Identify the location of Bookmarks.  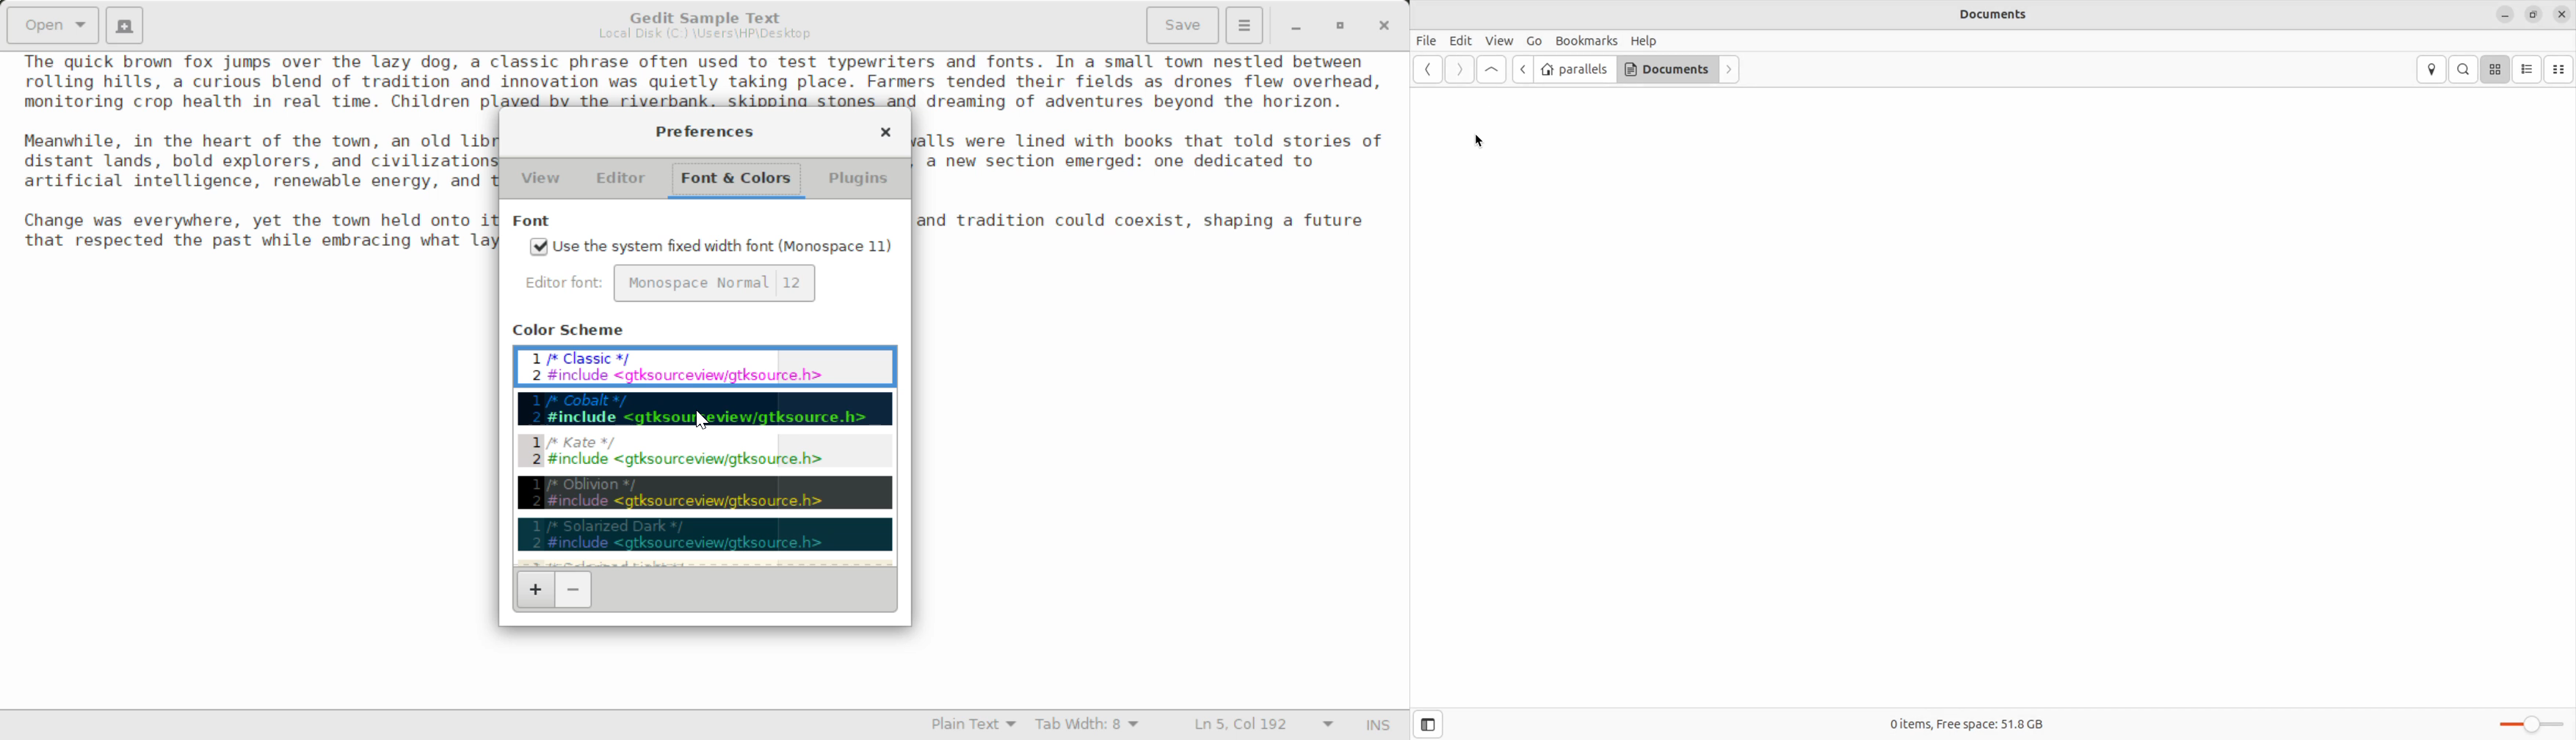
(1587, 40).